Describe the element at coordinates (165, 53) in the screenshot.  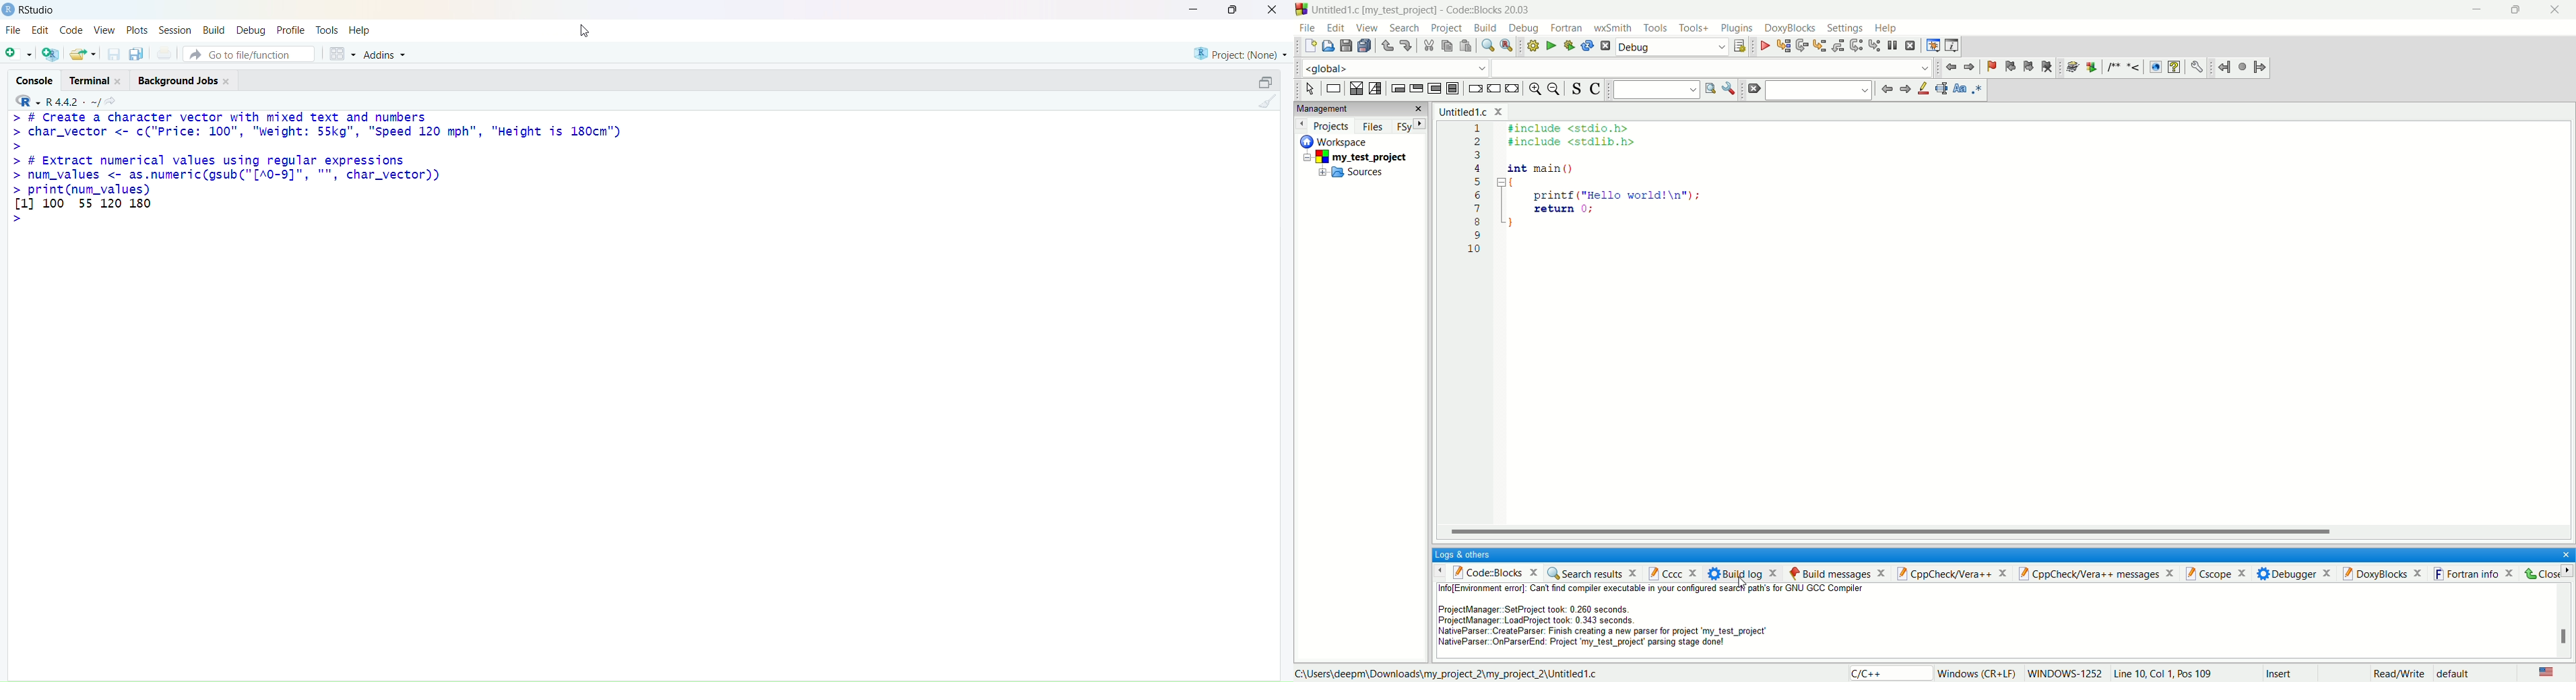
I see `print` at that location.